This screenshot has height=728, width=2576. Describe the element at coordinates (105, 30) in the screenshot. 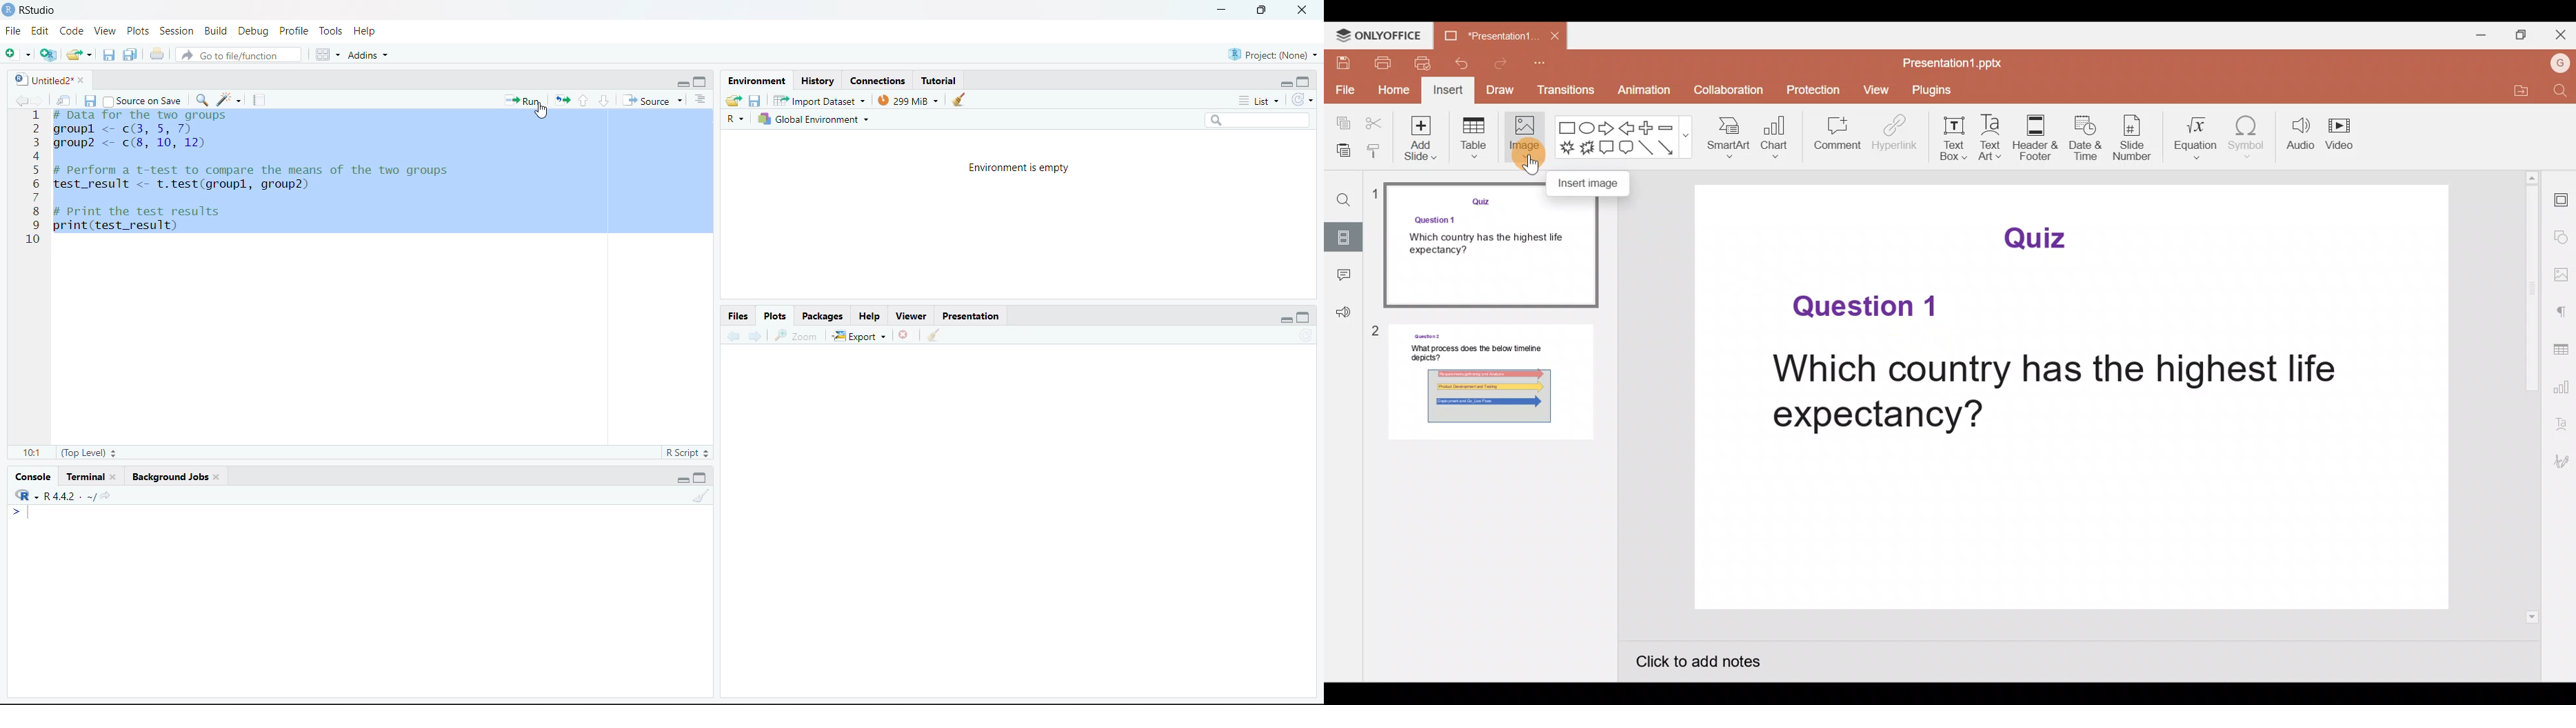

I see `View` at that location.